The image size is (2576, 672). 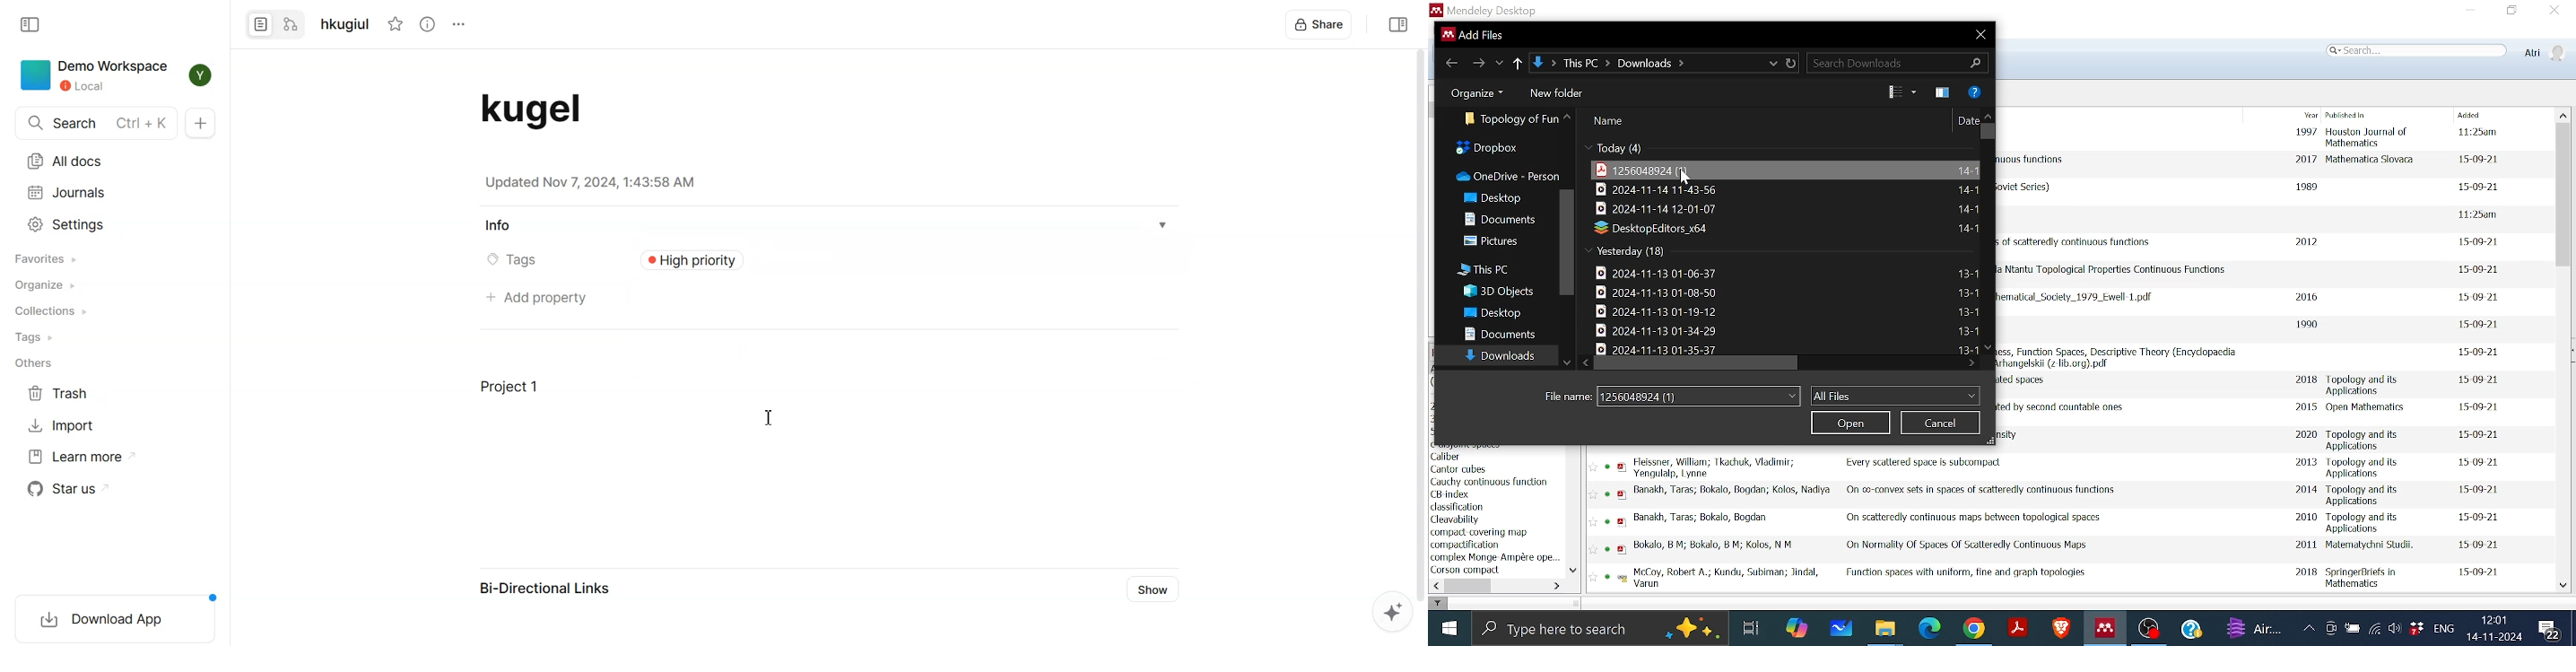 I want to click on keyword, so click(x=1490, y=483).